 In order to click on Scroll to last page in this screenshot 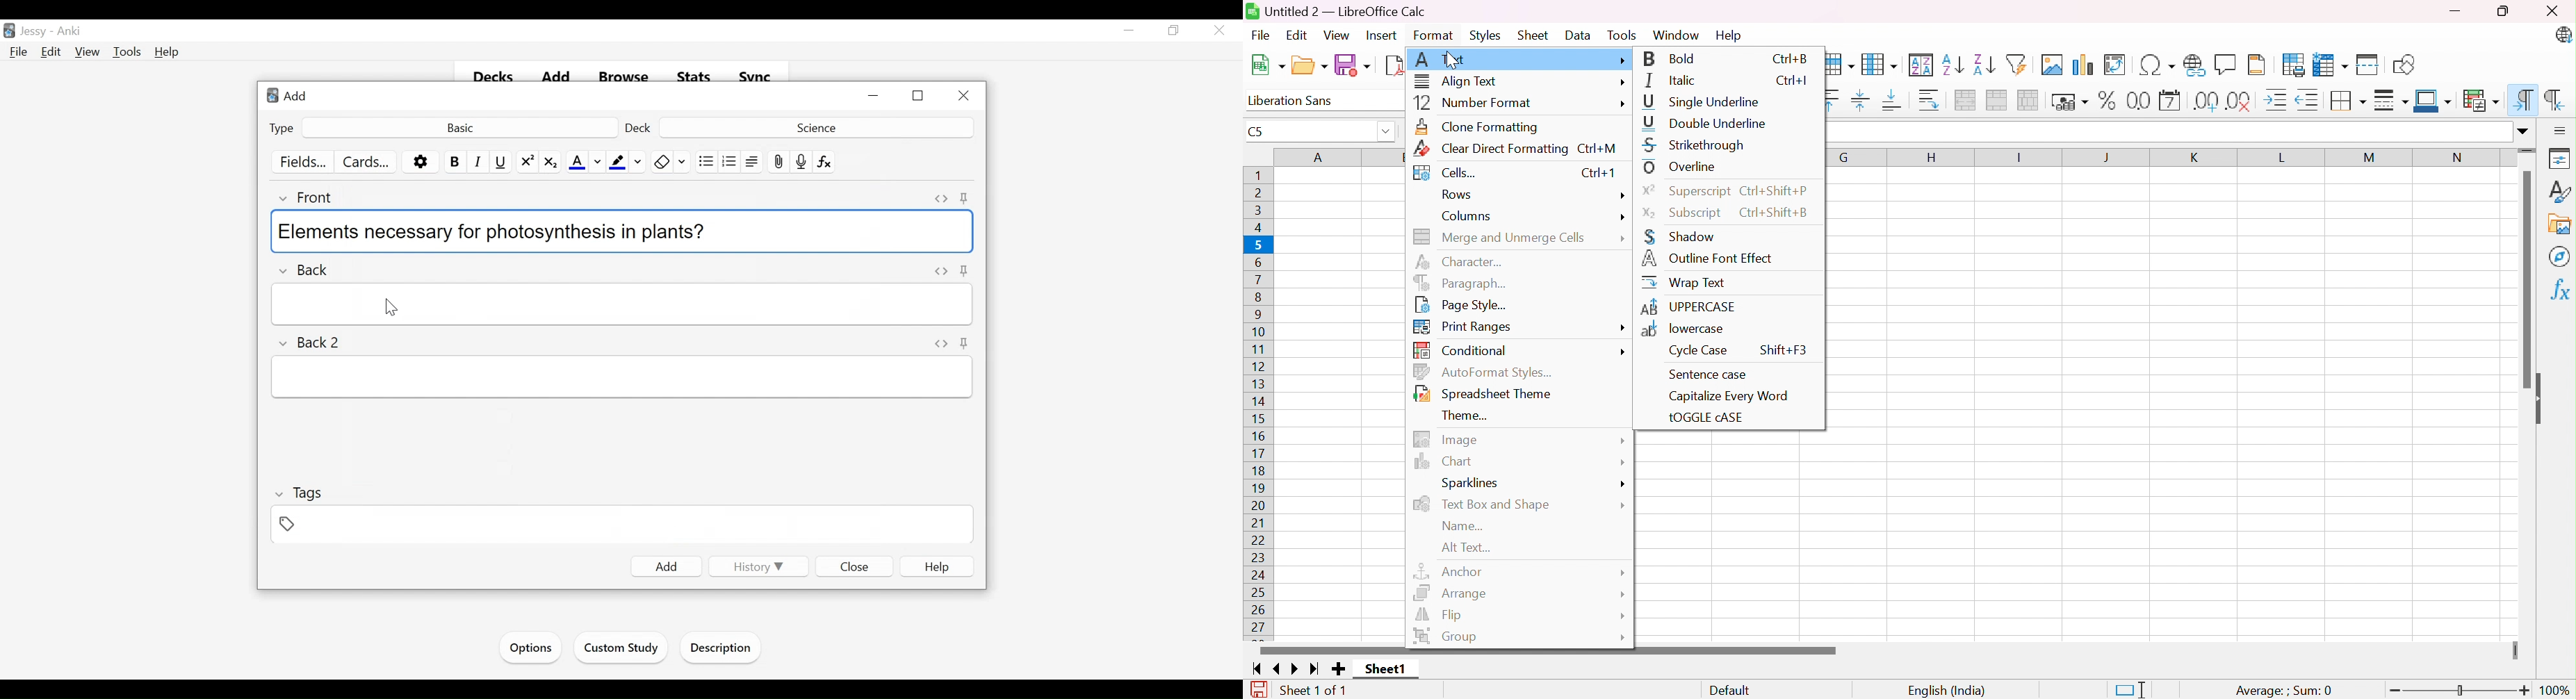, I will do `click(1319, 667)`.